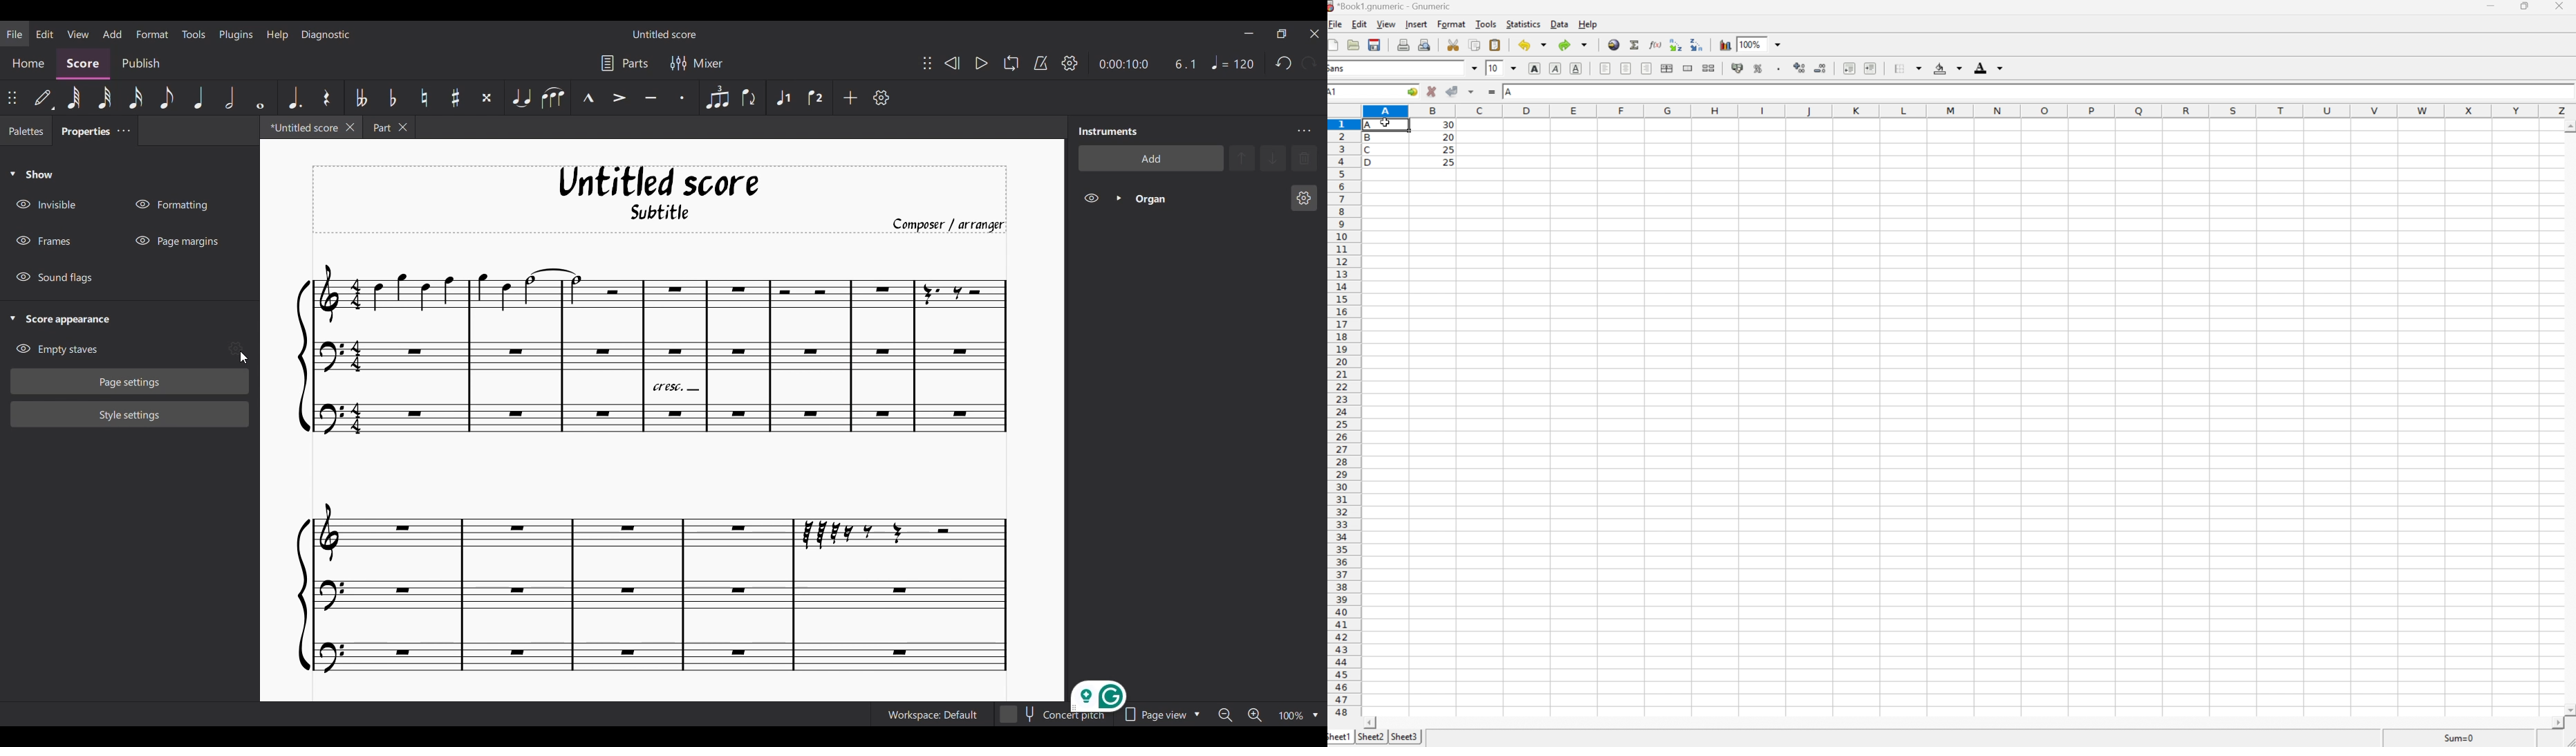 This screenshot has height=756, width=2576. Describe the element at coordinates (696, 63) in the screenshot. I see `Mixer settings` at that location.